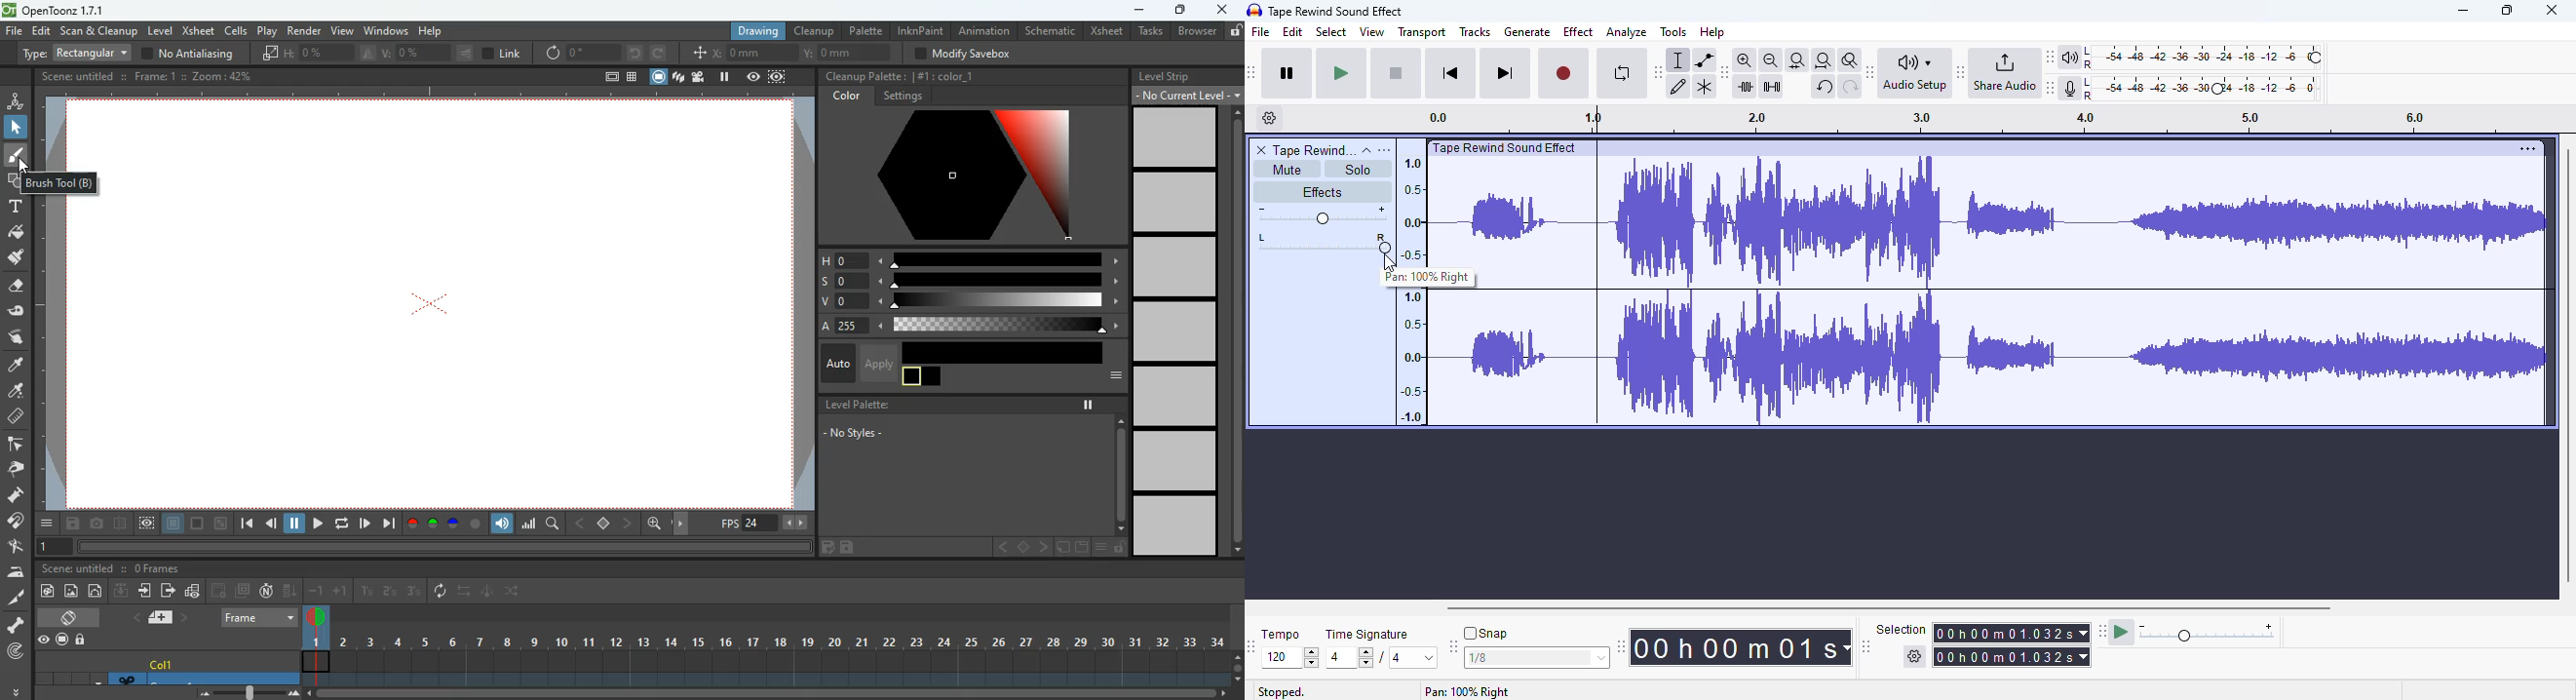 This screenshot has width=2576, height=700. I want to click on 4/4, so click(1378, 657).